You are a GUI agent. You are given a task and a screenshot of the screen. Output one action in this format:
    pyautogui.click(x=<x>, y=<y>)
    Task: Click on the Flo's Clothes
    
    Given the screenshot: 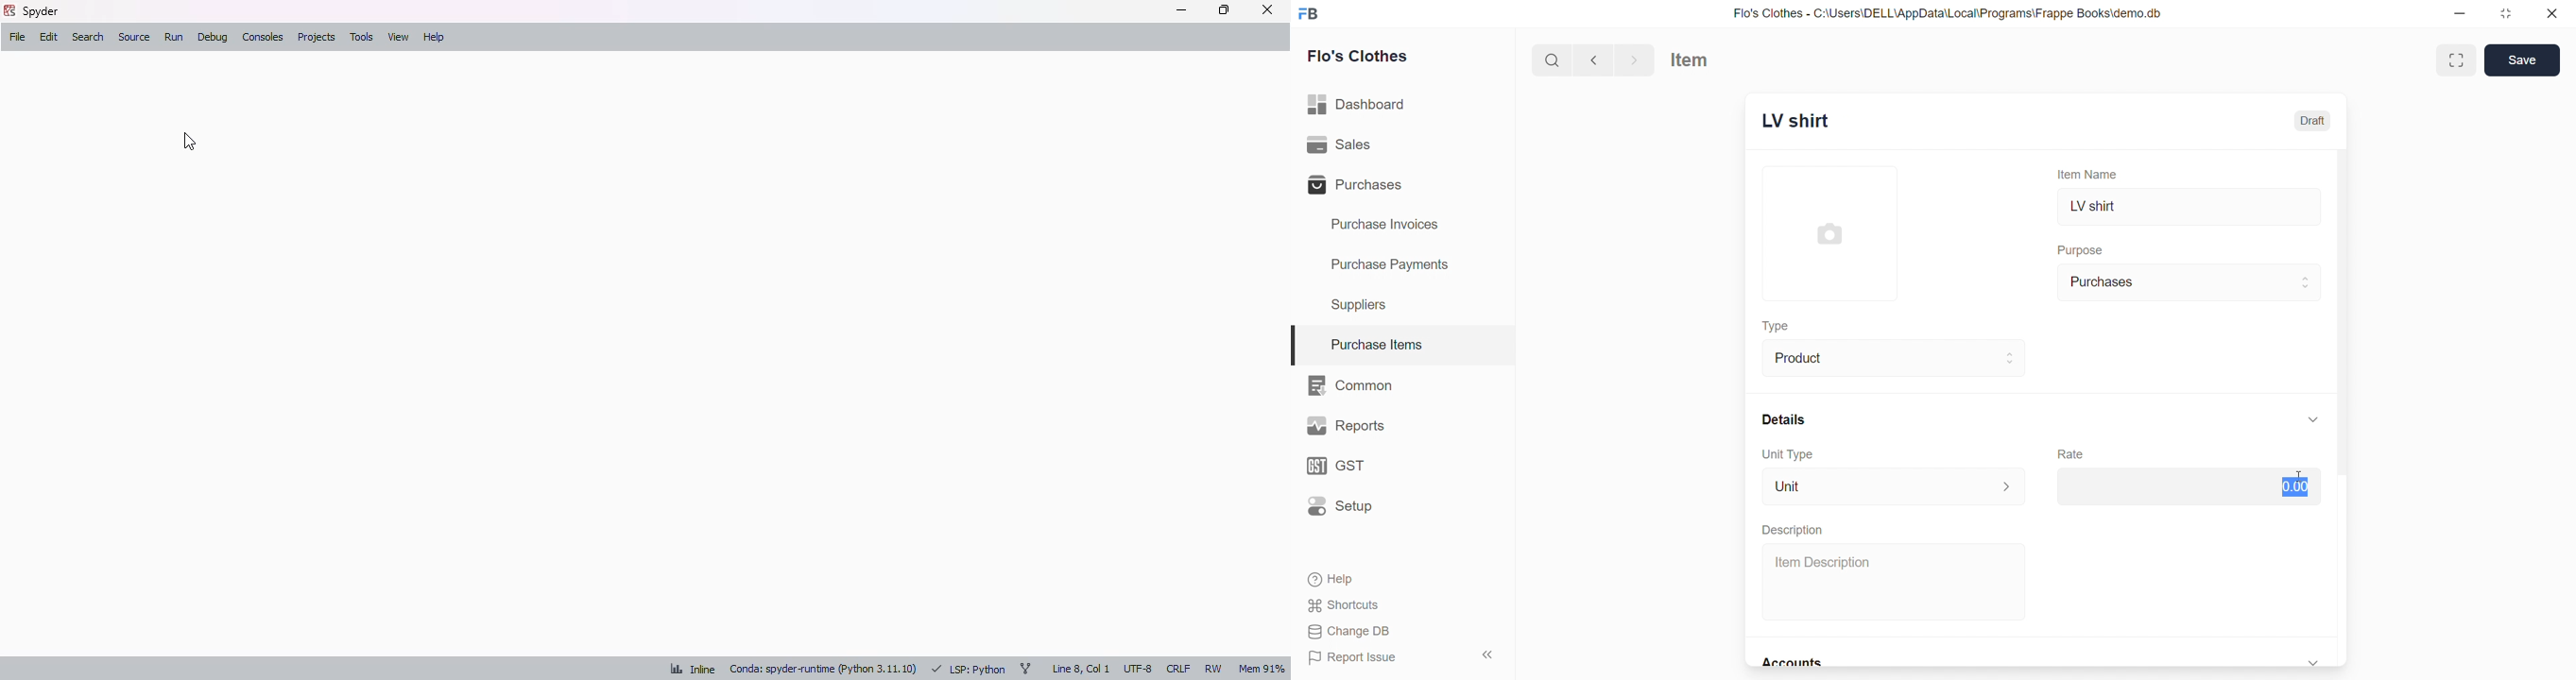 What is the action you would take?
    pyautogui.click(x=1366, y=56)
    